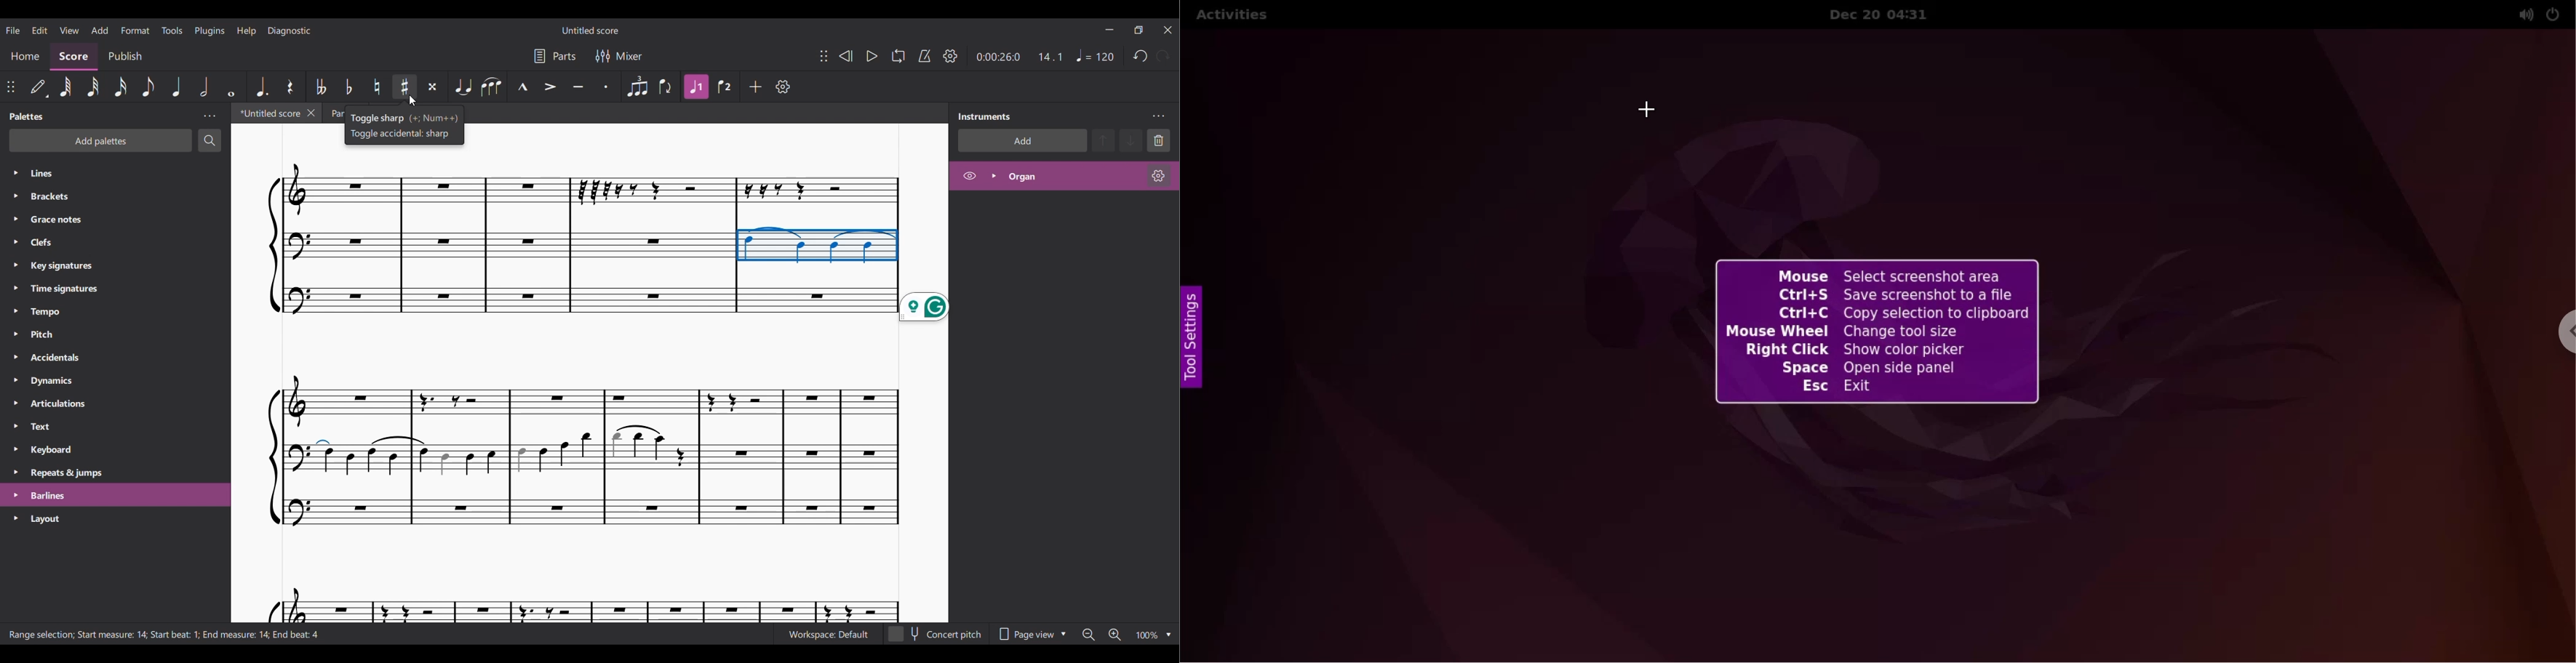 This screenshot has width=2576, height=672. What do you see at coordinates (463, 87) in the screenshot?
I see `Tie` at bounding box center [463, 87].